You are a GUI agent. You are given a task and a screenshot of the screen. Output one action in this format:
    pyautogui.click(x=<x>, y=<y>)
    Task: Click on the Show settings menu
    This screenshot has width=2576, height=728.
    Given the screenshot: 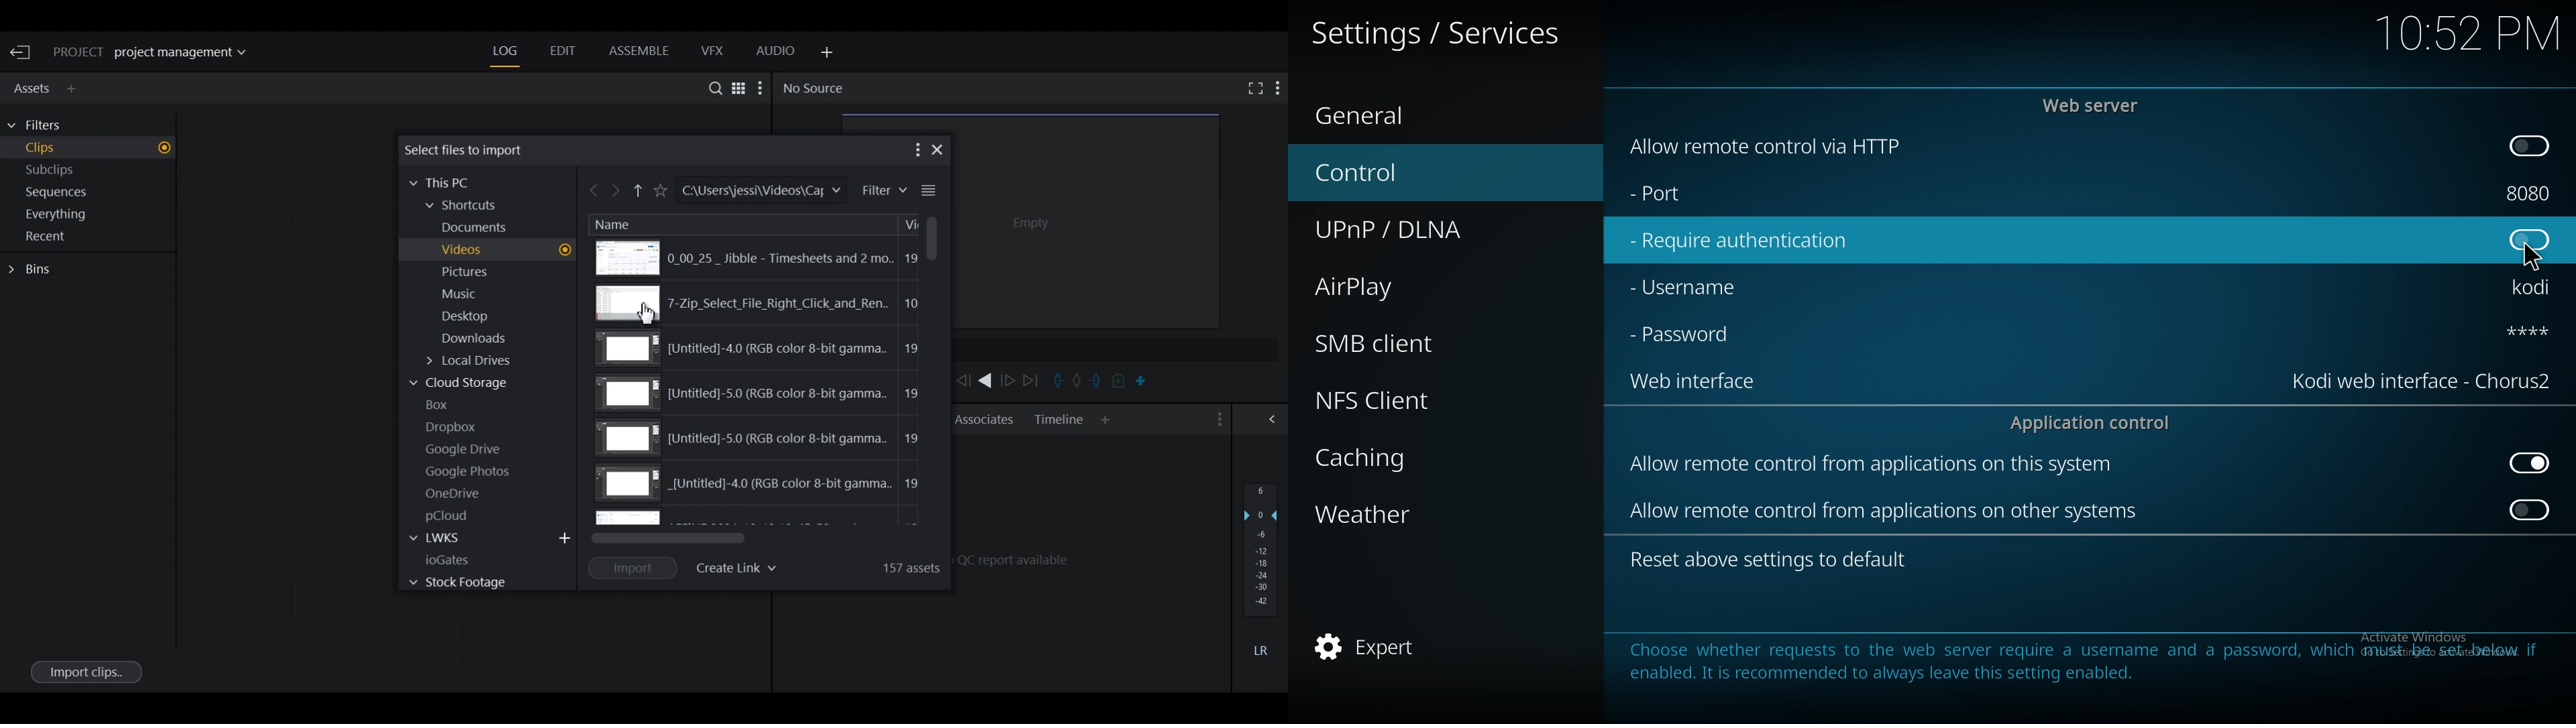 What is the action you would take?
    pyautogui.click(x=1218, y=420)
    